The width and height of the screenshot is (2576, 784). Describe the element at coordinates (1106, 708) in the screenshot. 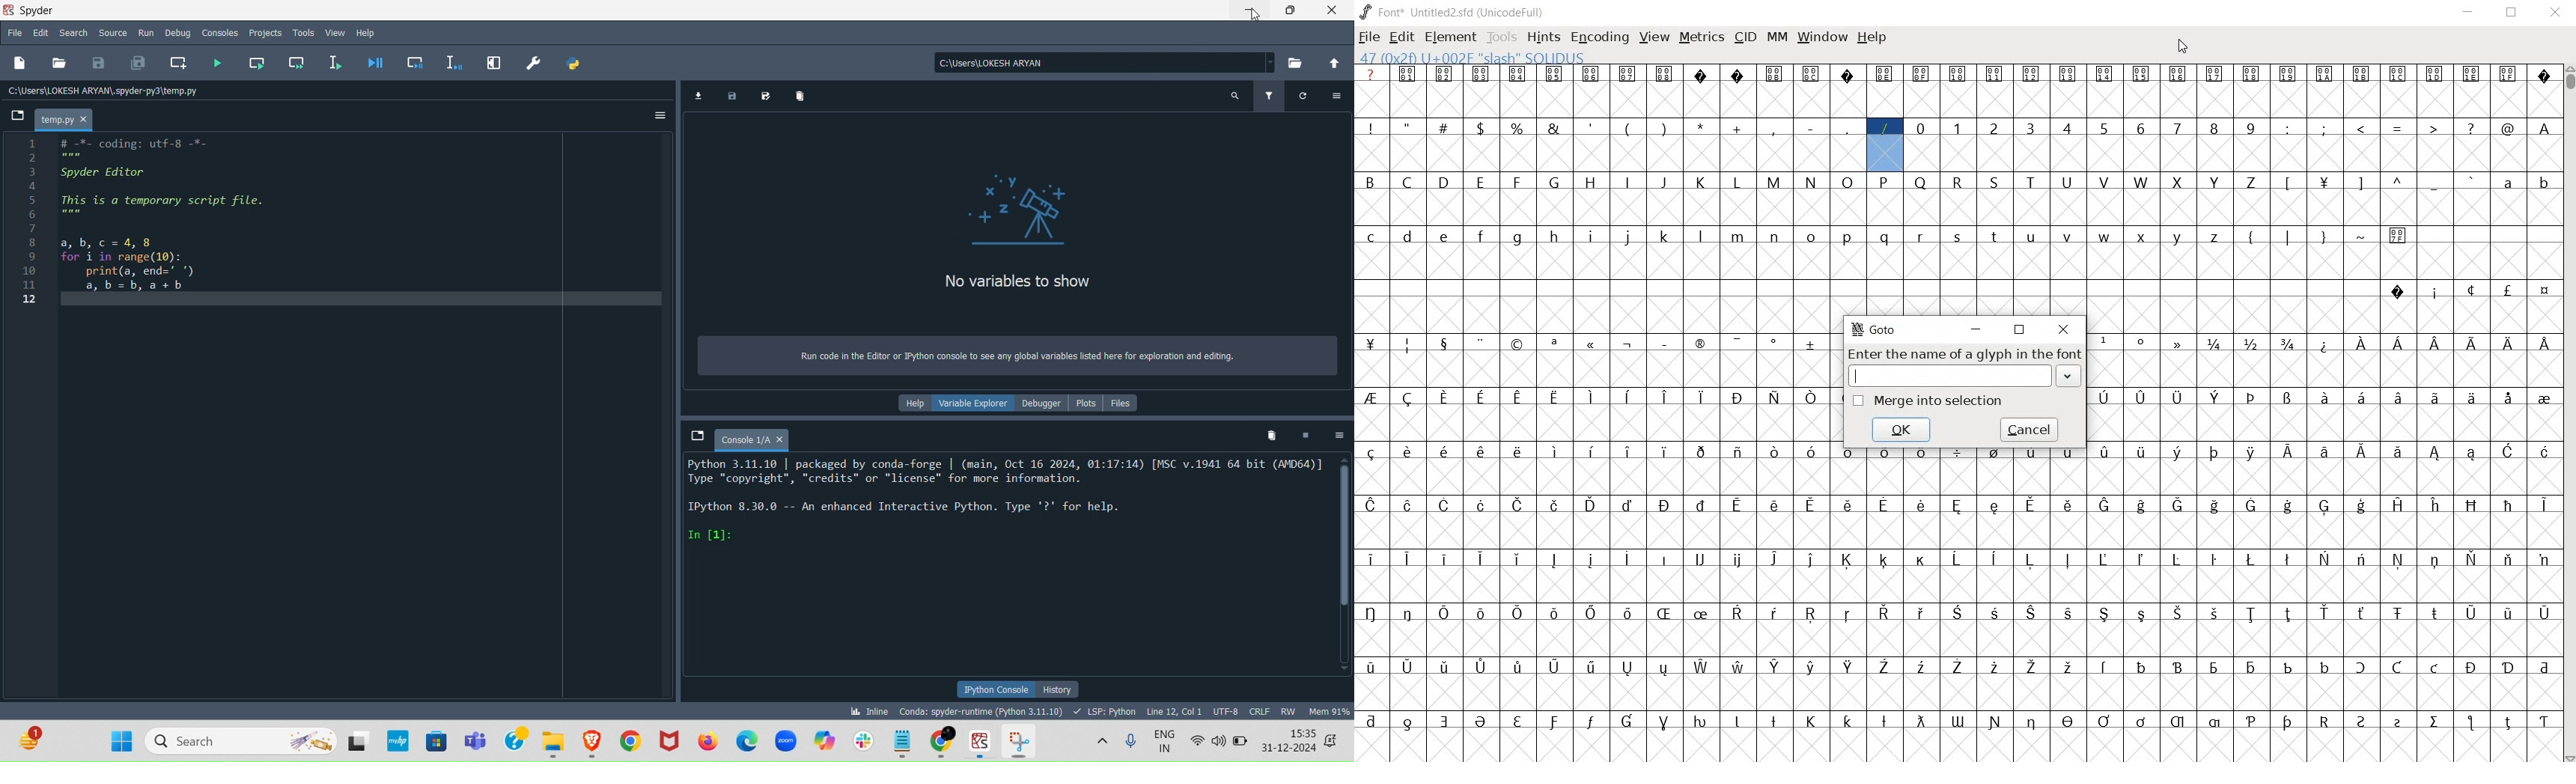

I see `Completions, linting, code folding and symbols status` at that location.